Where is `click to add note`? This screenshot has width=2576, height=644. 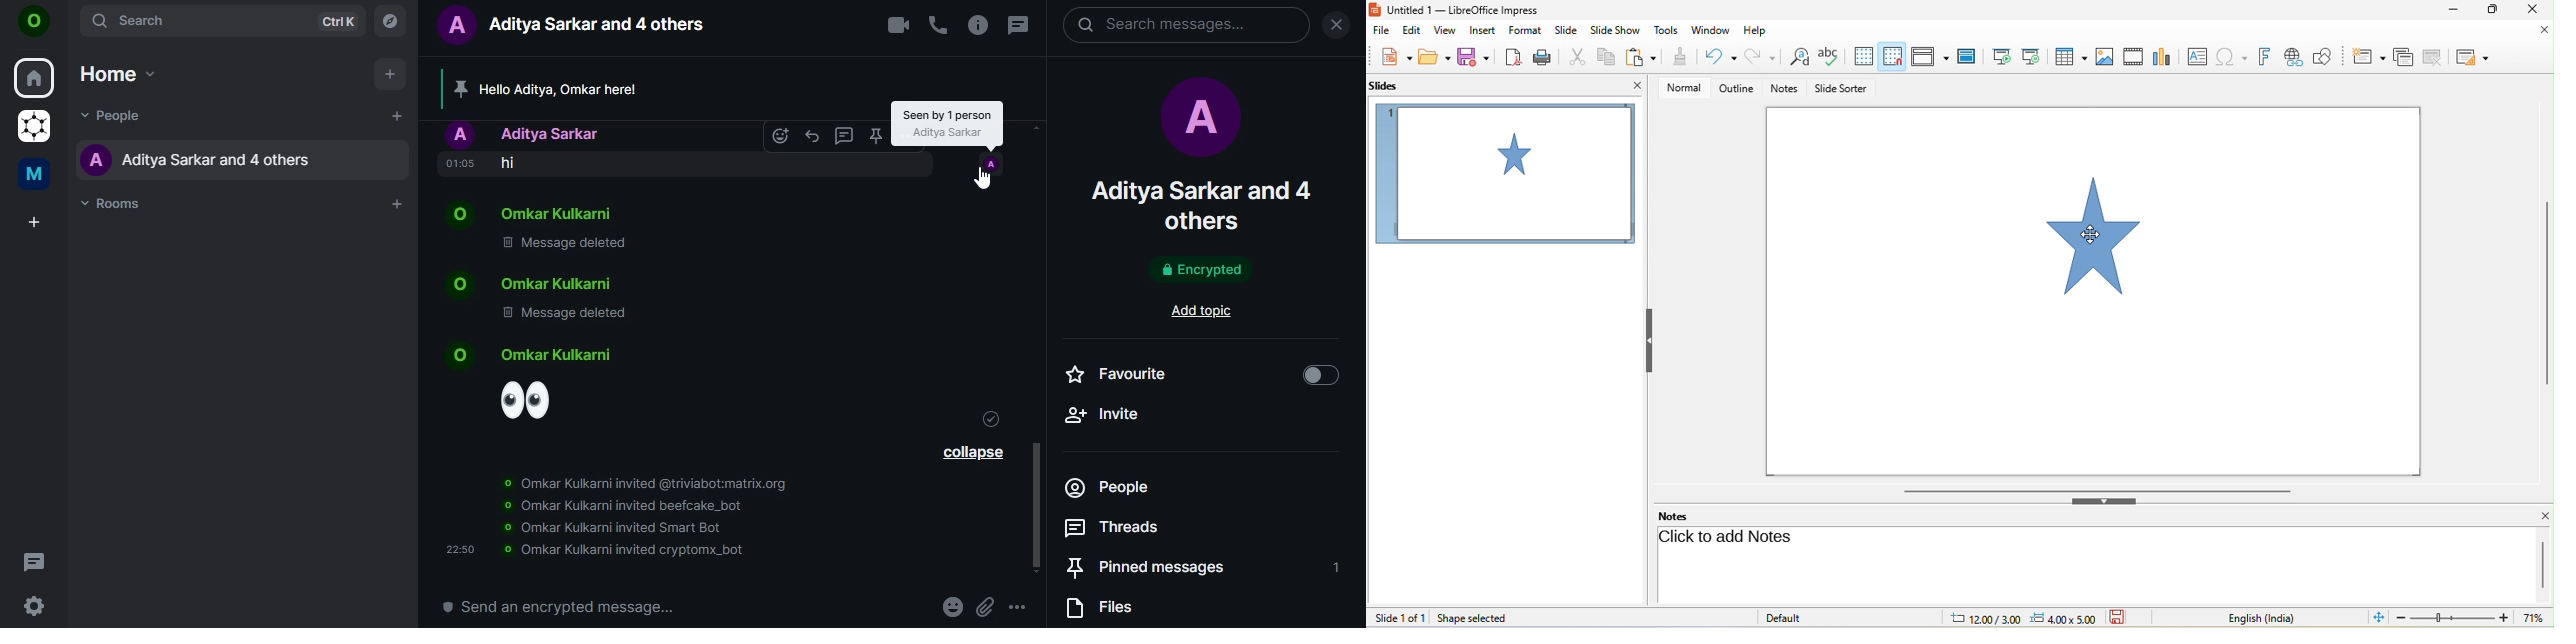
click to add note is located at coordinates (1733, 537).